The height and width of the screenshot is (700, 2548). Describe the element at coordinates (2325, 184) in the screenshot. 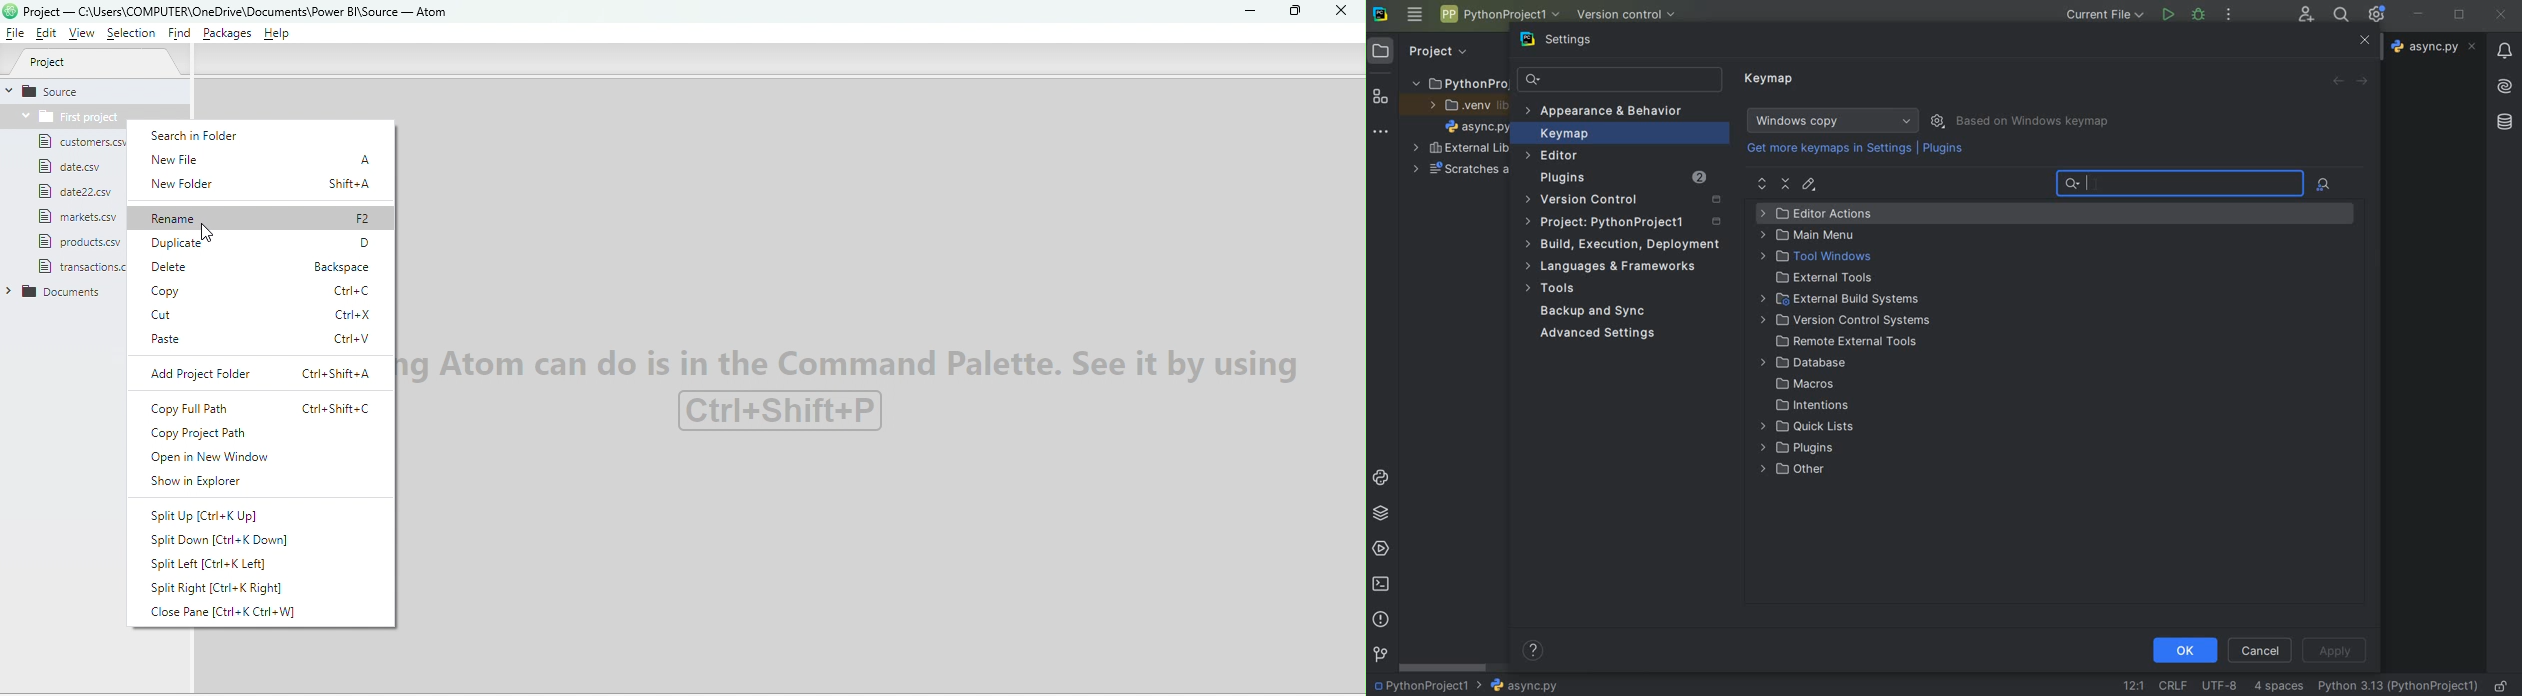

I see `file actions by shortcuts` at that location.